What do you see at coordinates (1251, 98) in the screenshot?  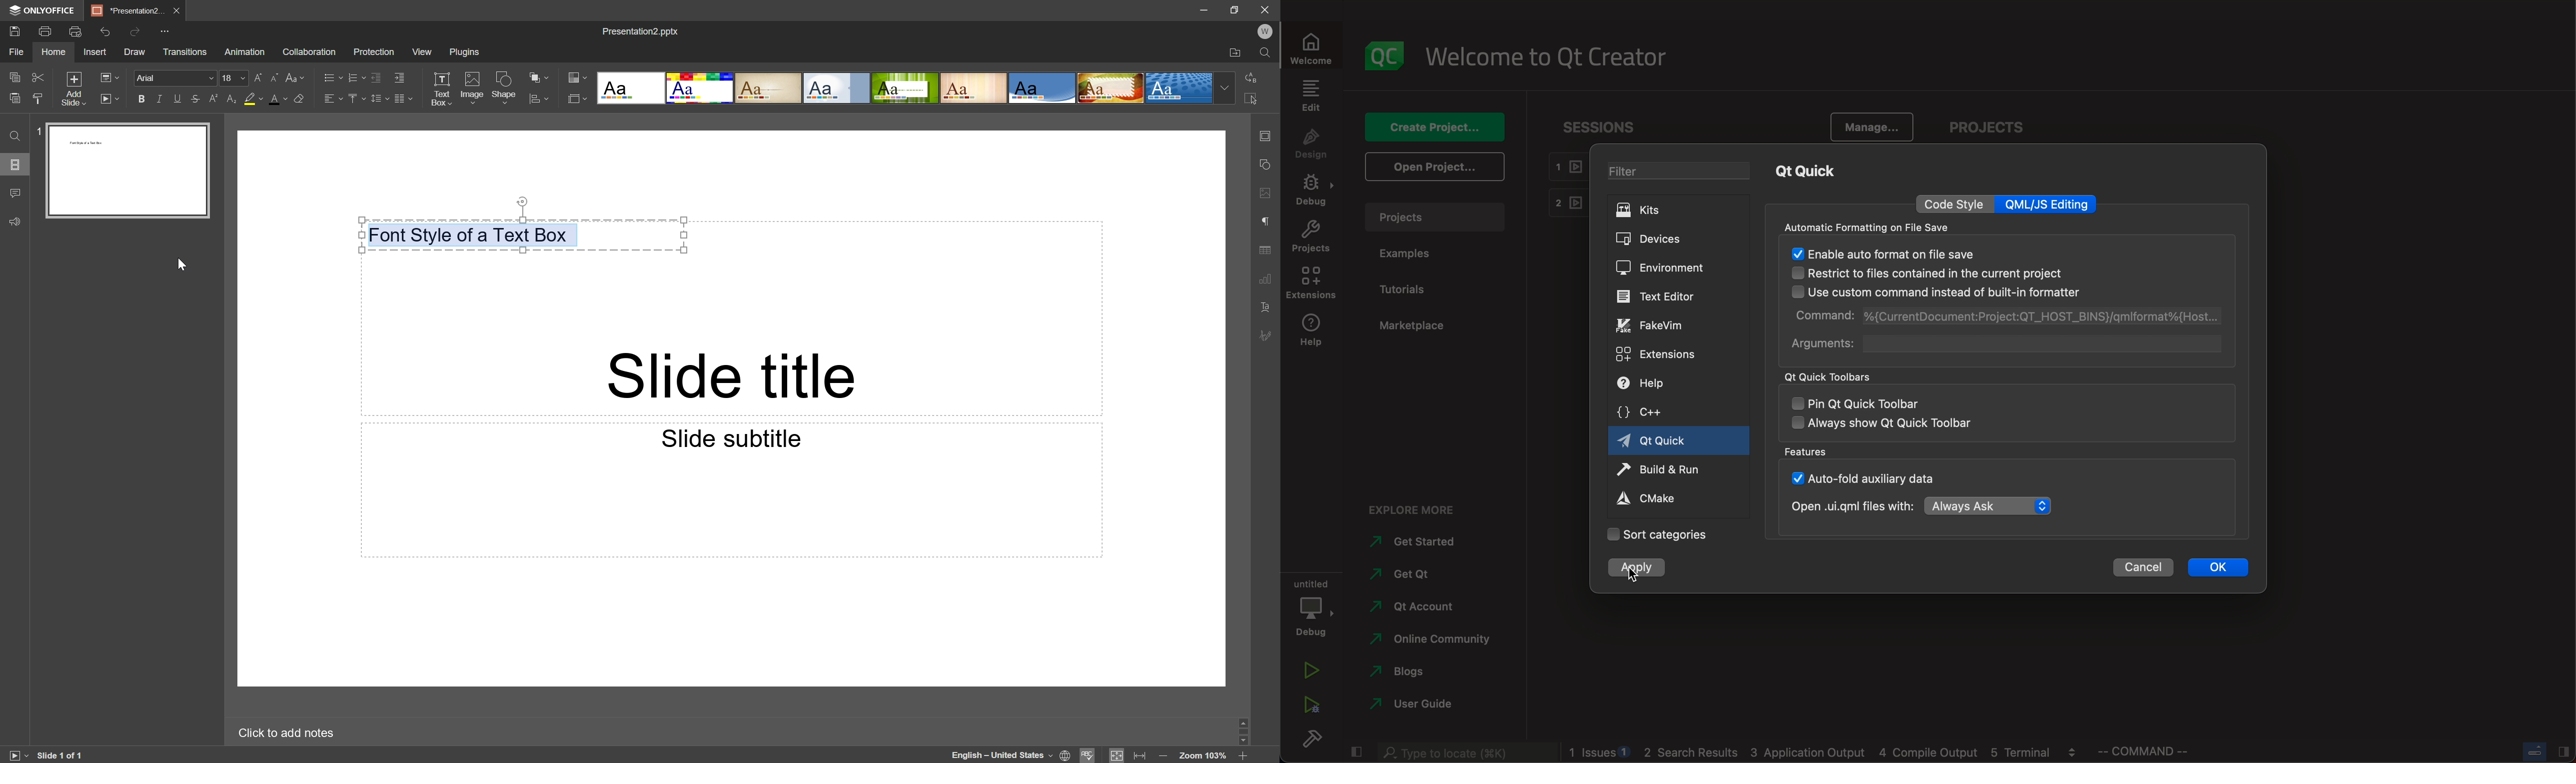 I see `Select All` at bounding box center [1251, 98].